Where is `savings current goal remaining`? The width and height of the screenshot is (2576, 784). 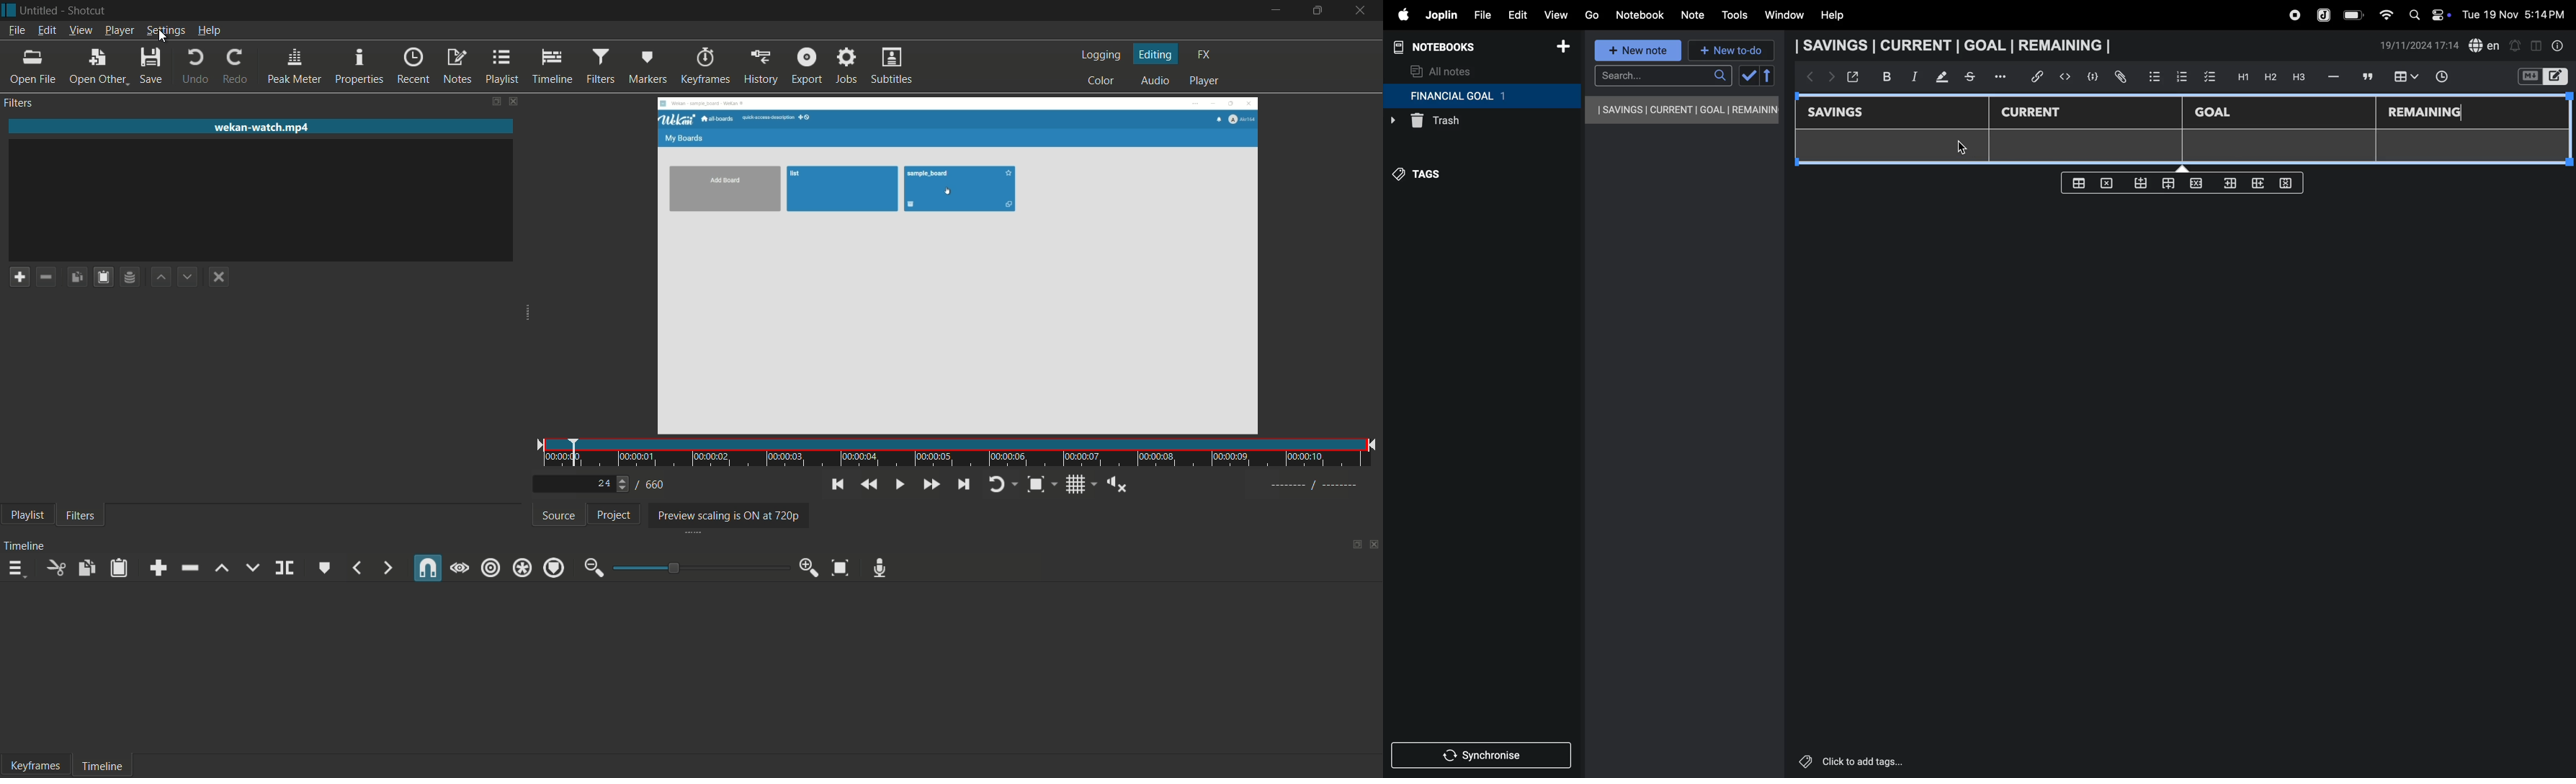 savings current goal remaining is located at coordinates (1683, 110).